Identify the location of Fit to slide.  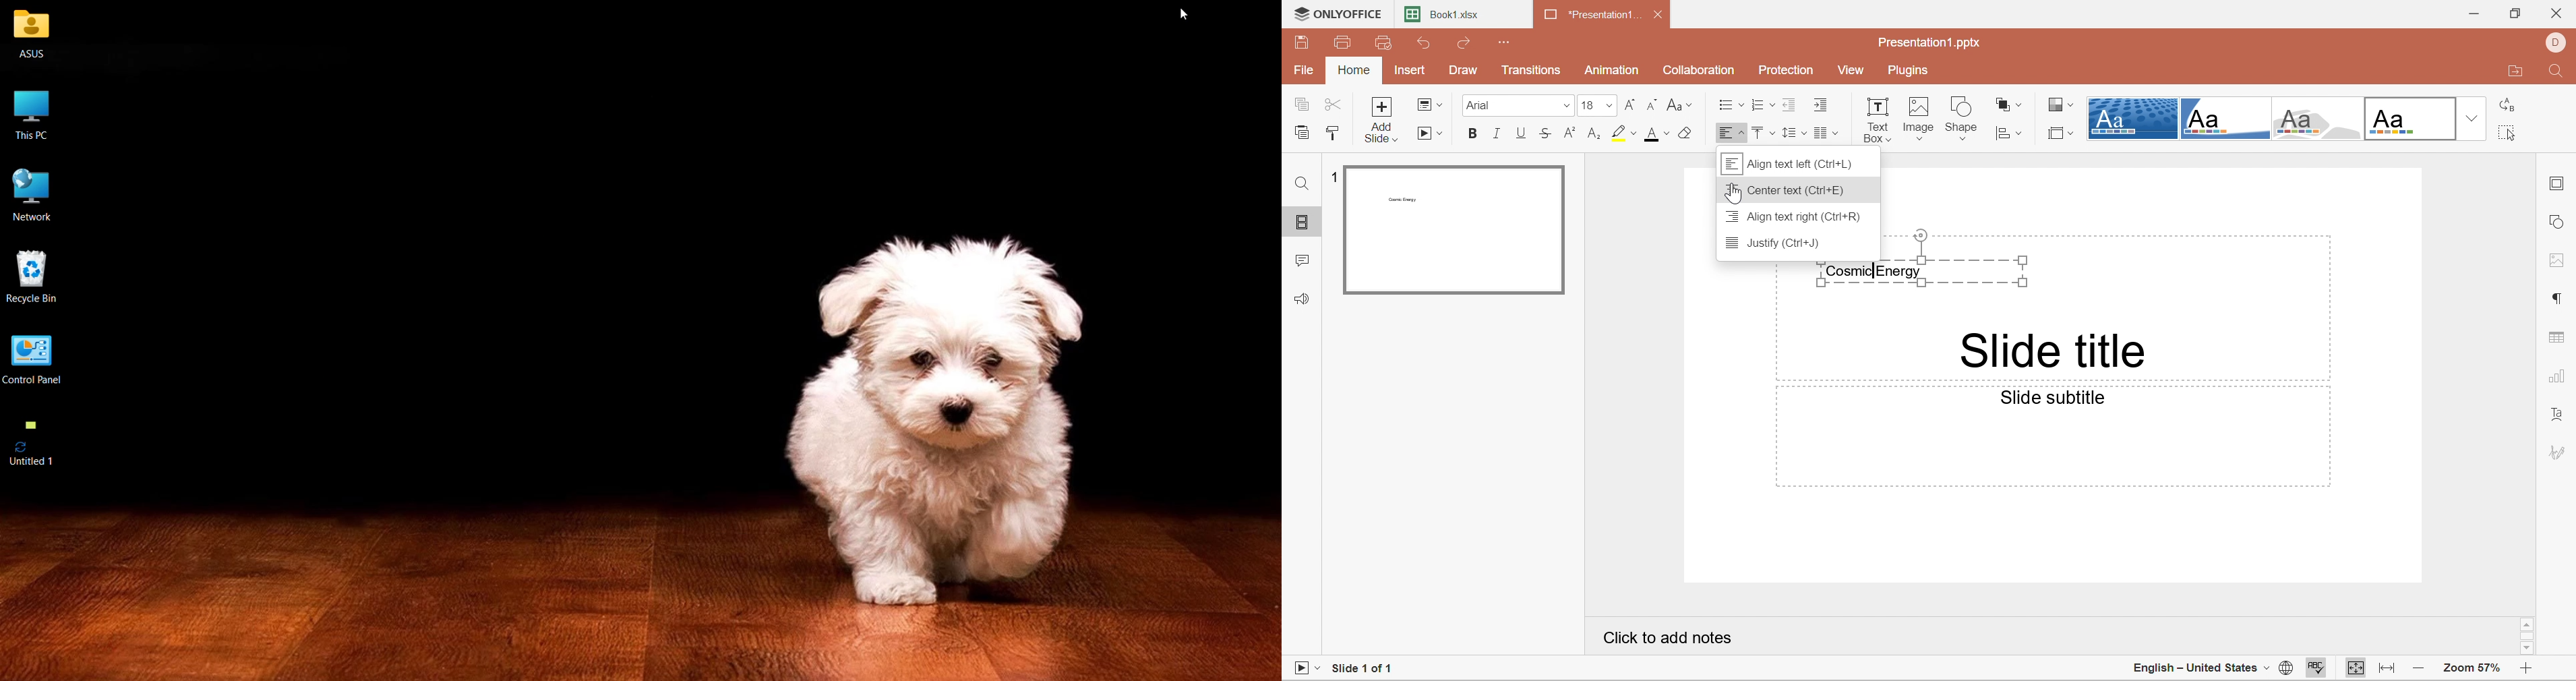
(2353, 668).